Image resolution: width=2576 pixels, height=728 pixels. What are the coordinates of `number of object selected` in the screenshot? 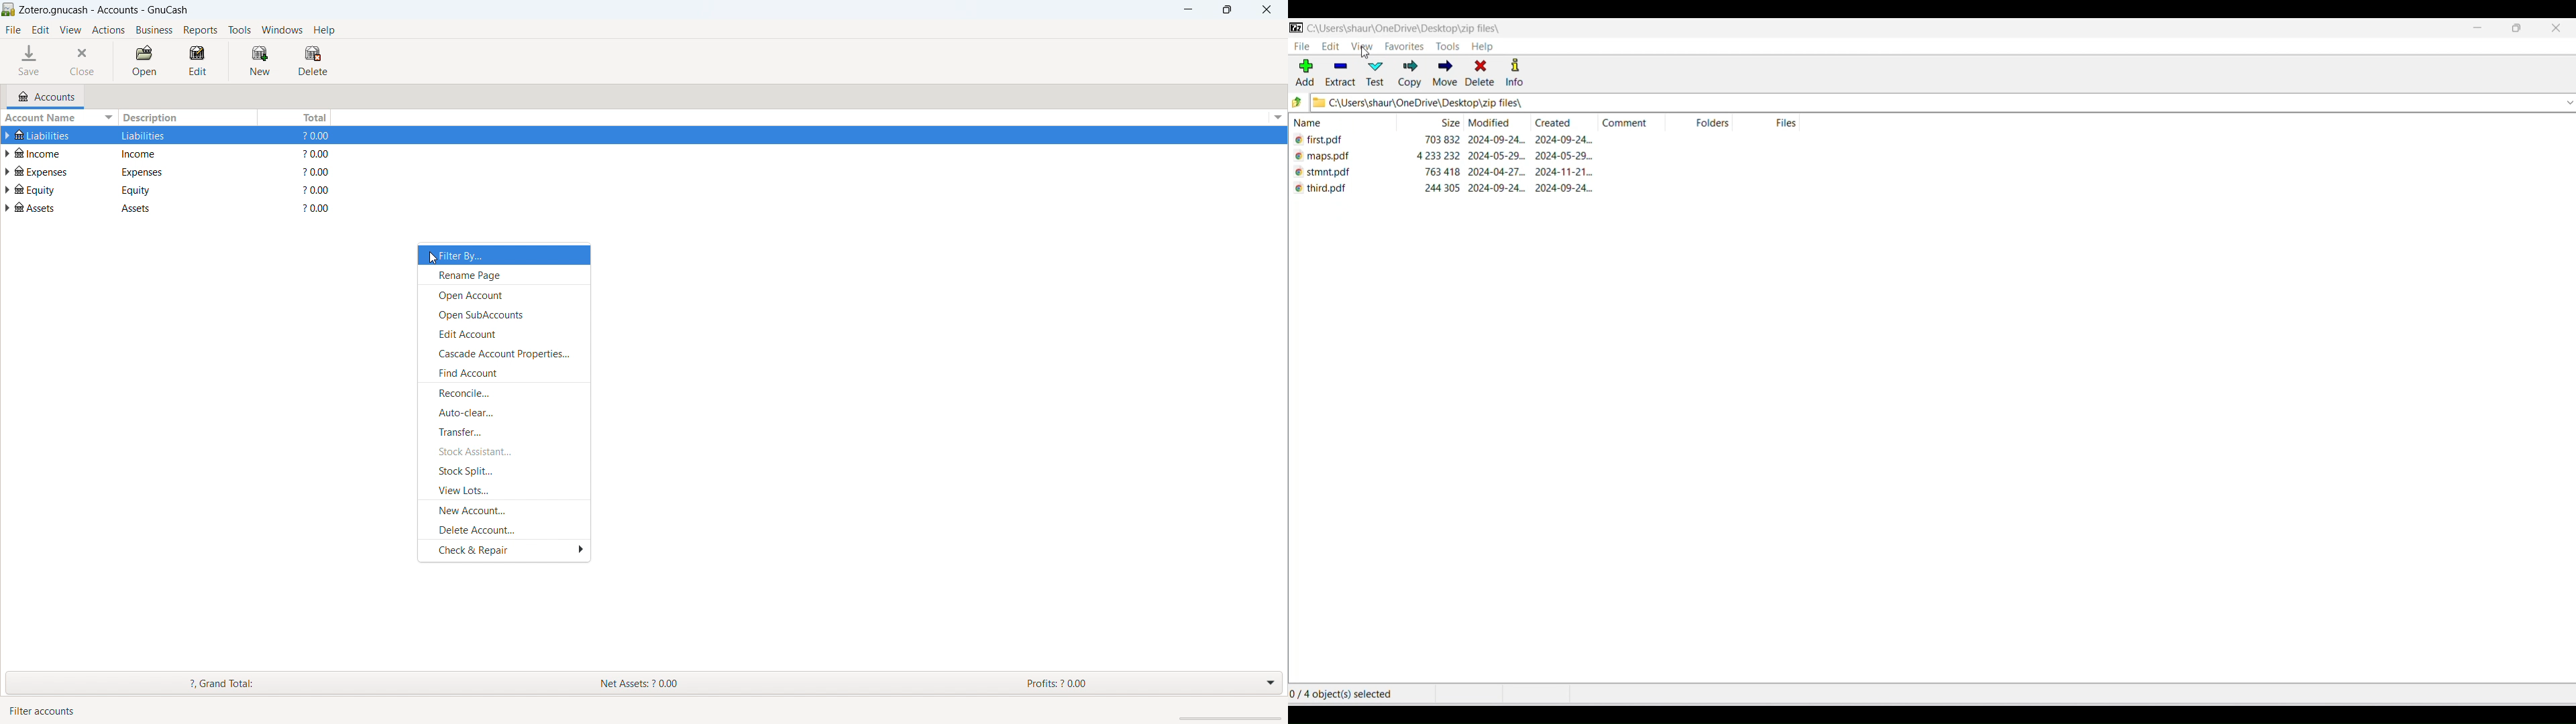 It's located at (1346, 695).